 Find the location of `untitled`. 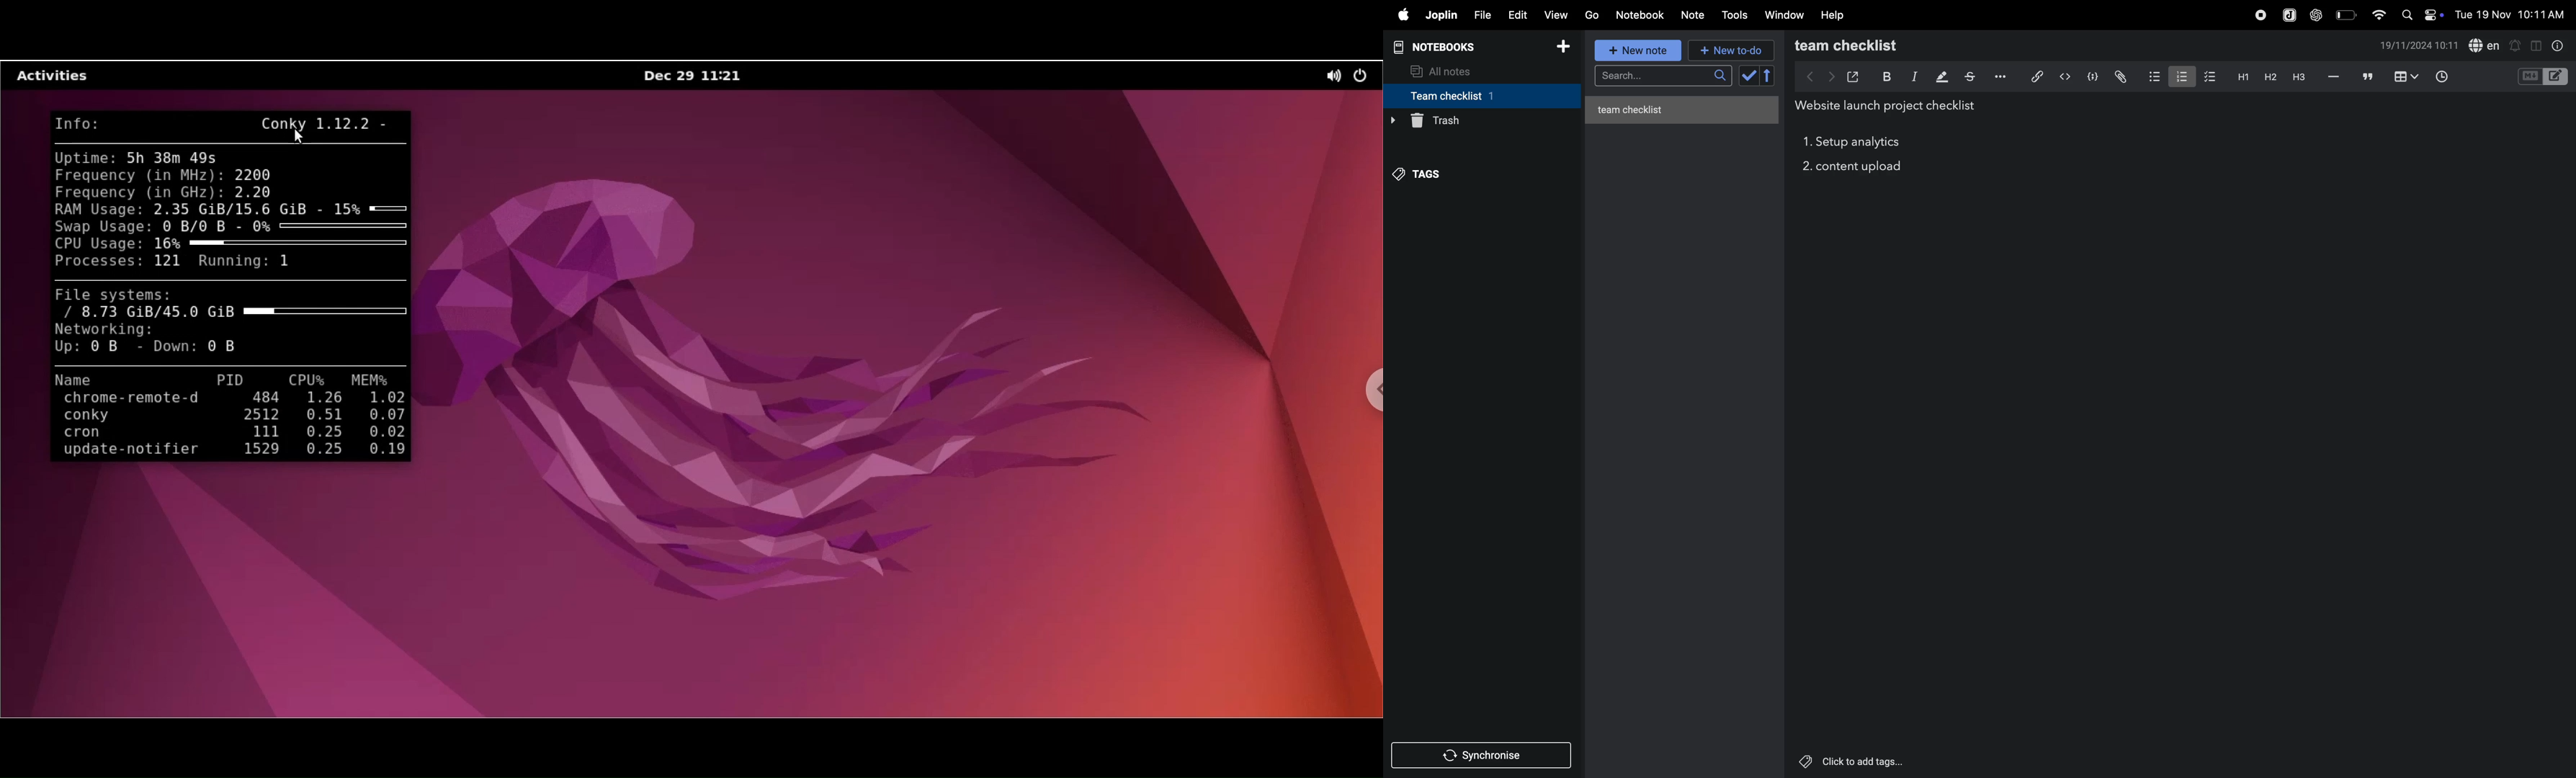

untitled is located at coordinates (1685, 107).